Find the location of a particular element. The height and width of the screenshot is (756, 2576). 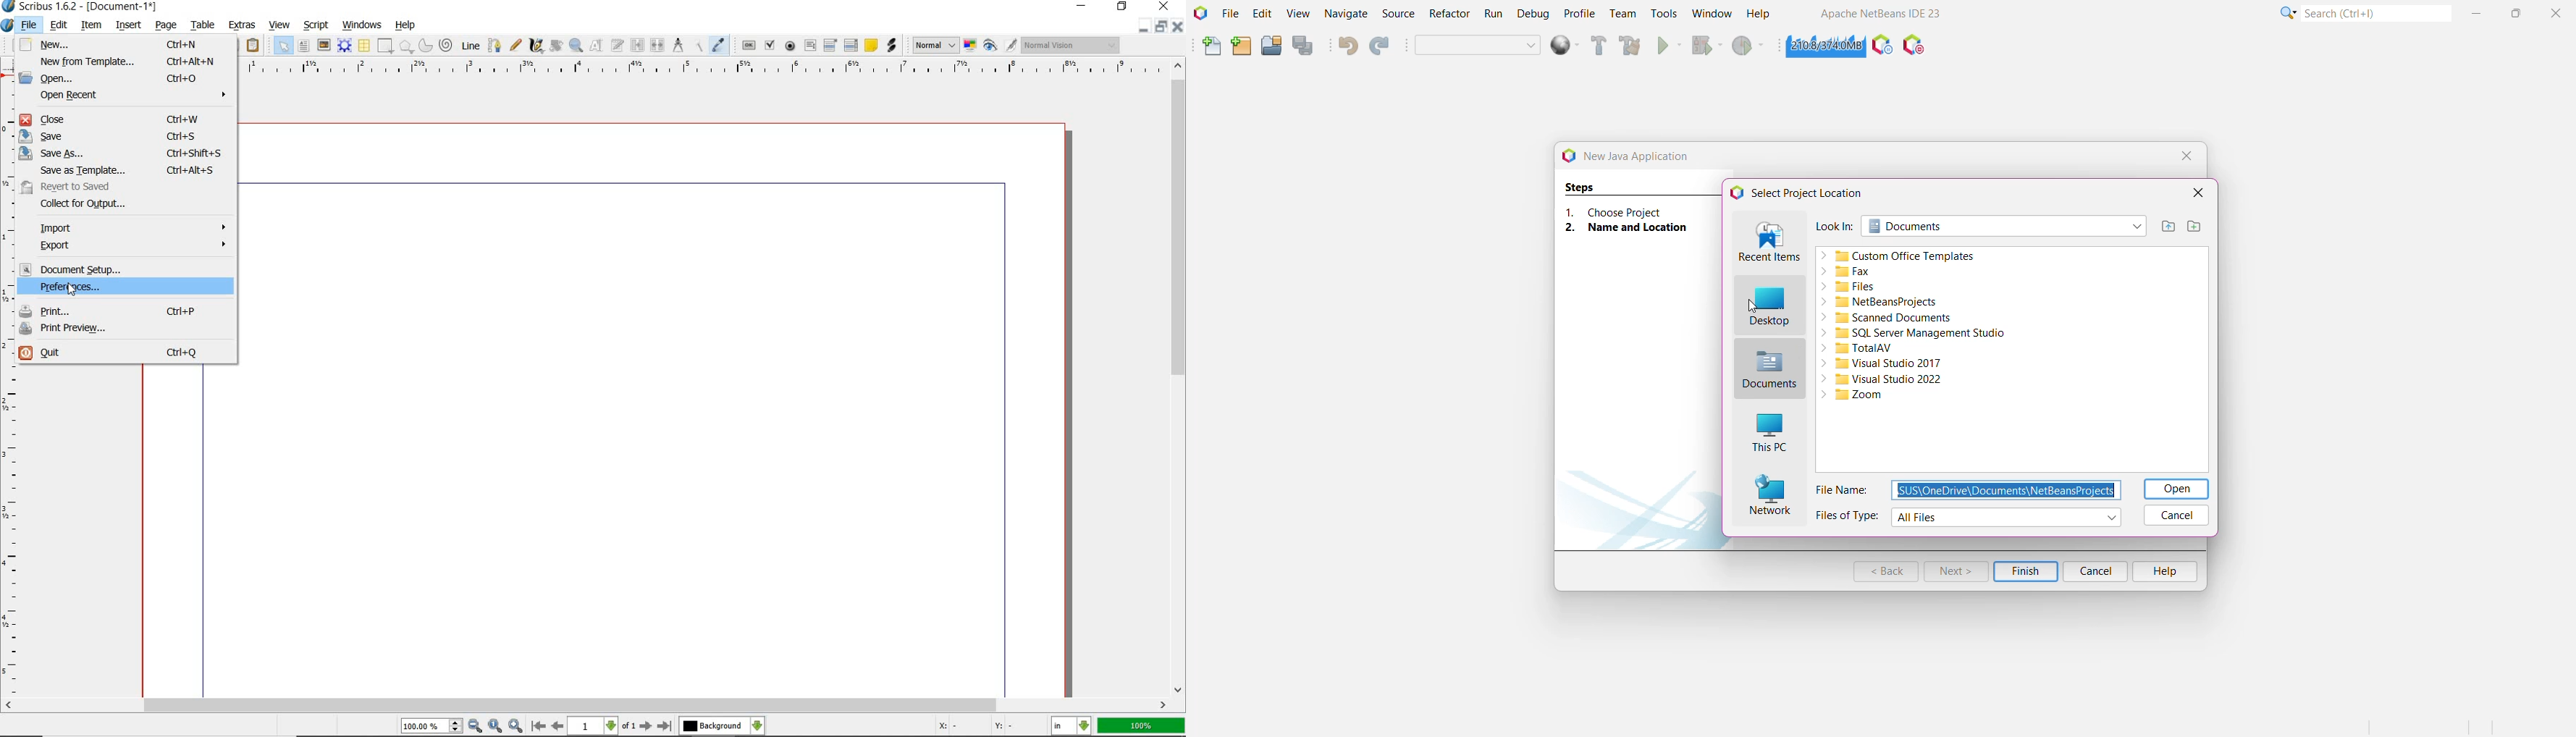

pdf check box is located at coordinates (770, 44).